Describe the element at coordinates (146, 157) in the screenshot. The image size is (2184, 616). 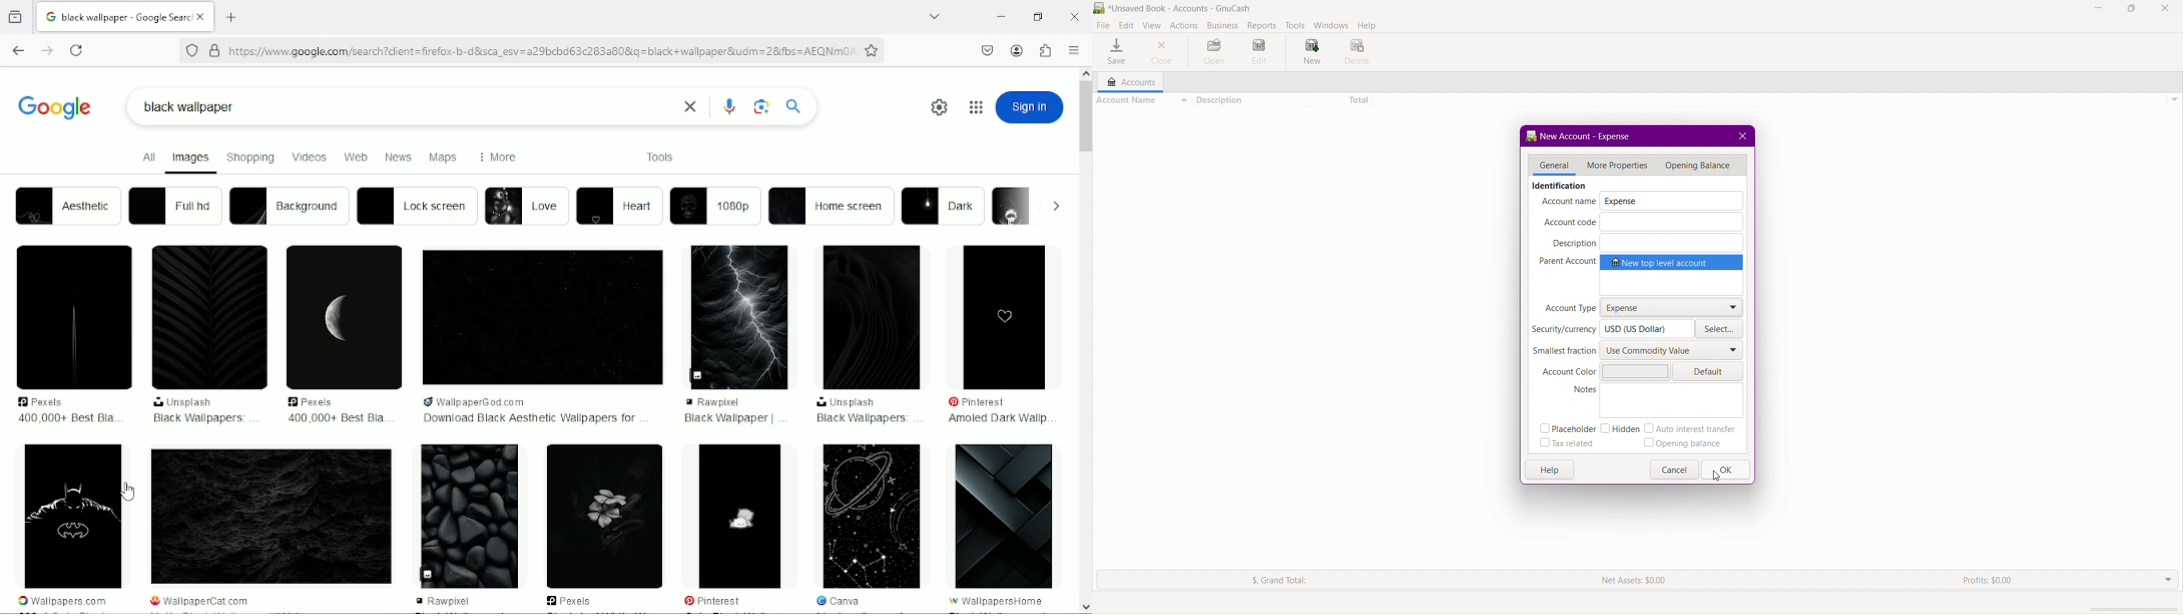
I see `all` at that location.